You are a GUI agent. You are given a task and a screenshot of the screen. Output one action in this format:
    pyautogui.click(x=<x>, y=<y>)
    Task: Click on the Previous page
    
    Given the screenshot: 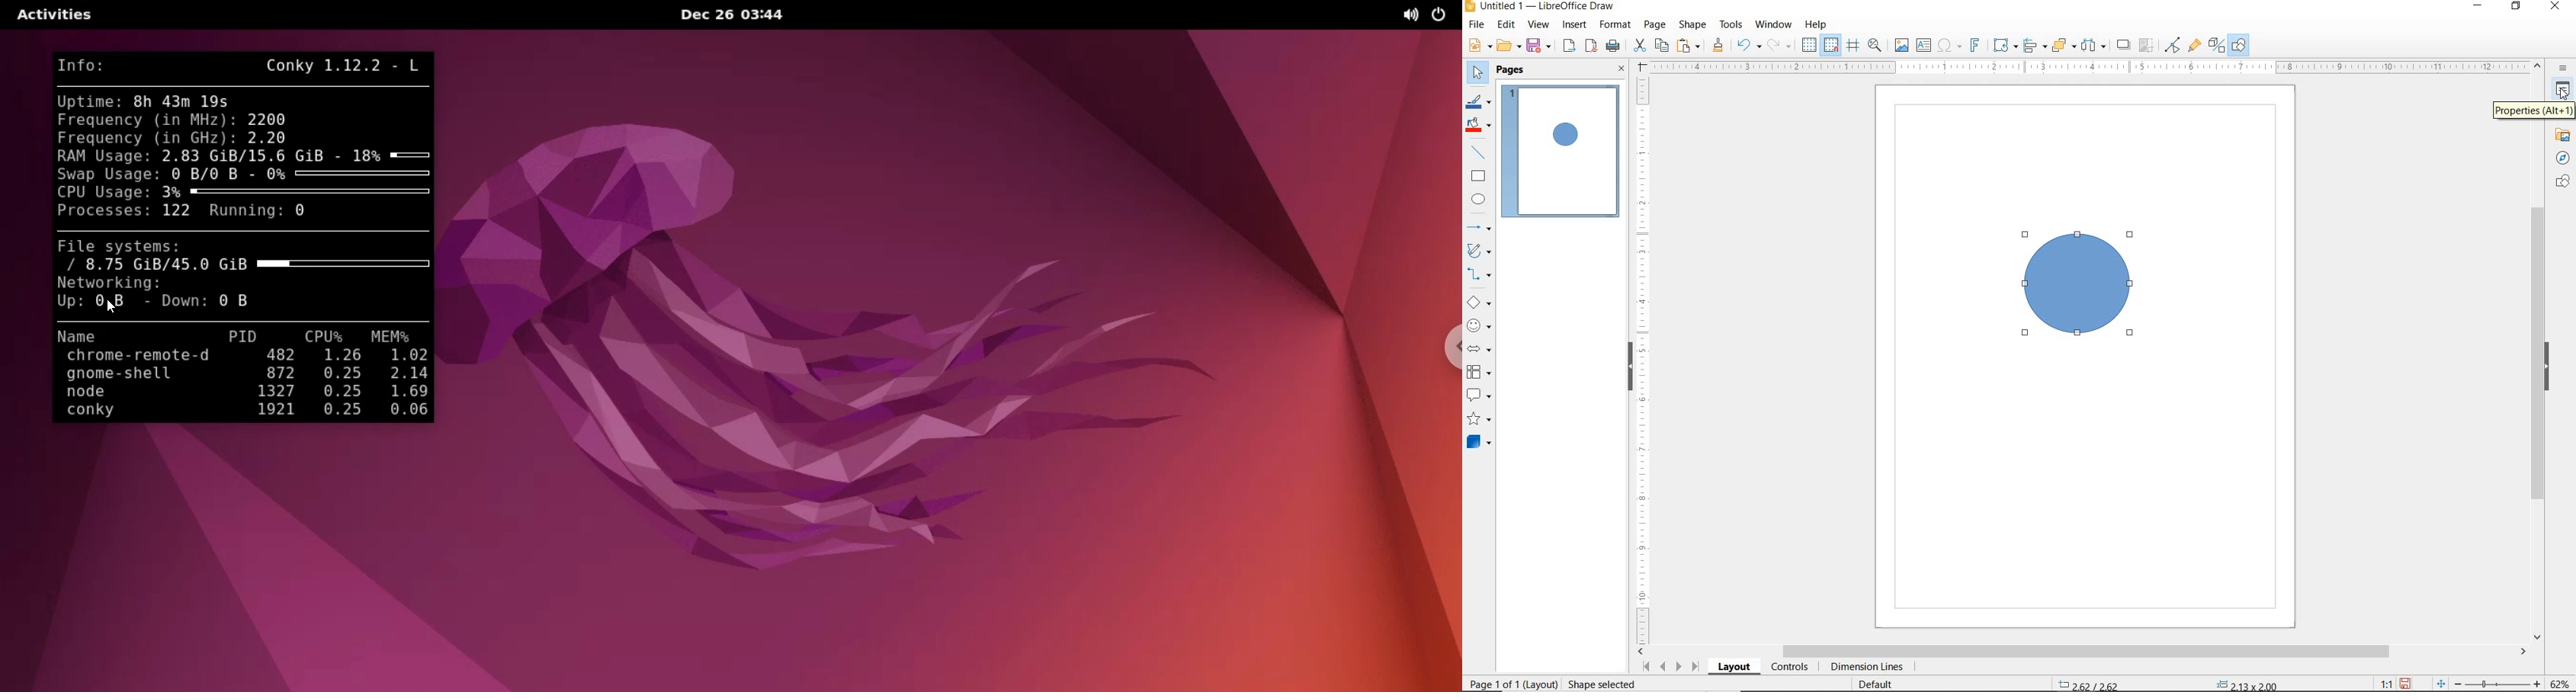 What is the action you would take?
    pyautogui.click(x=1663, y=667)
    